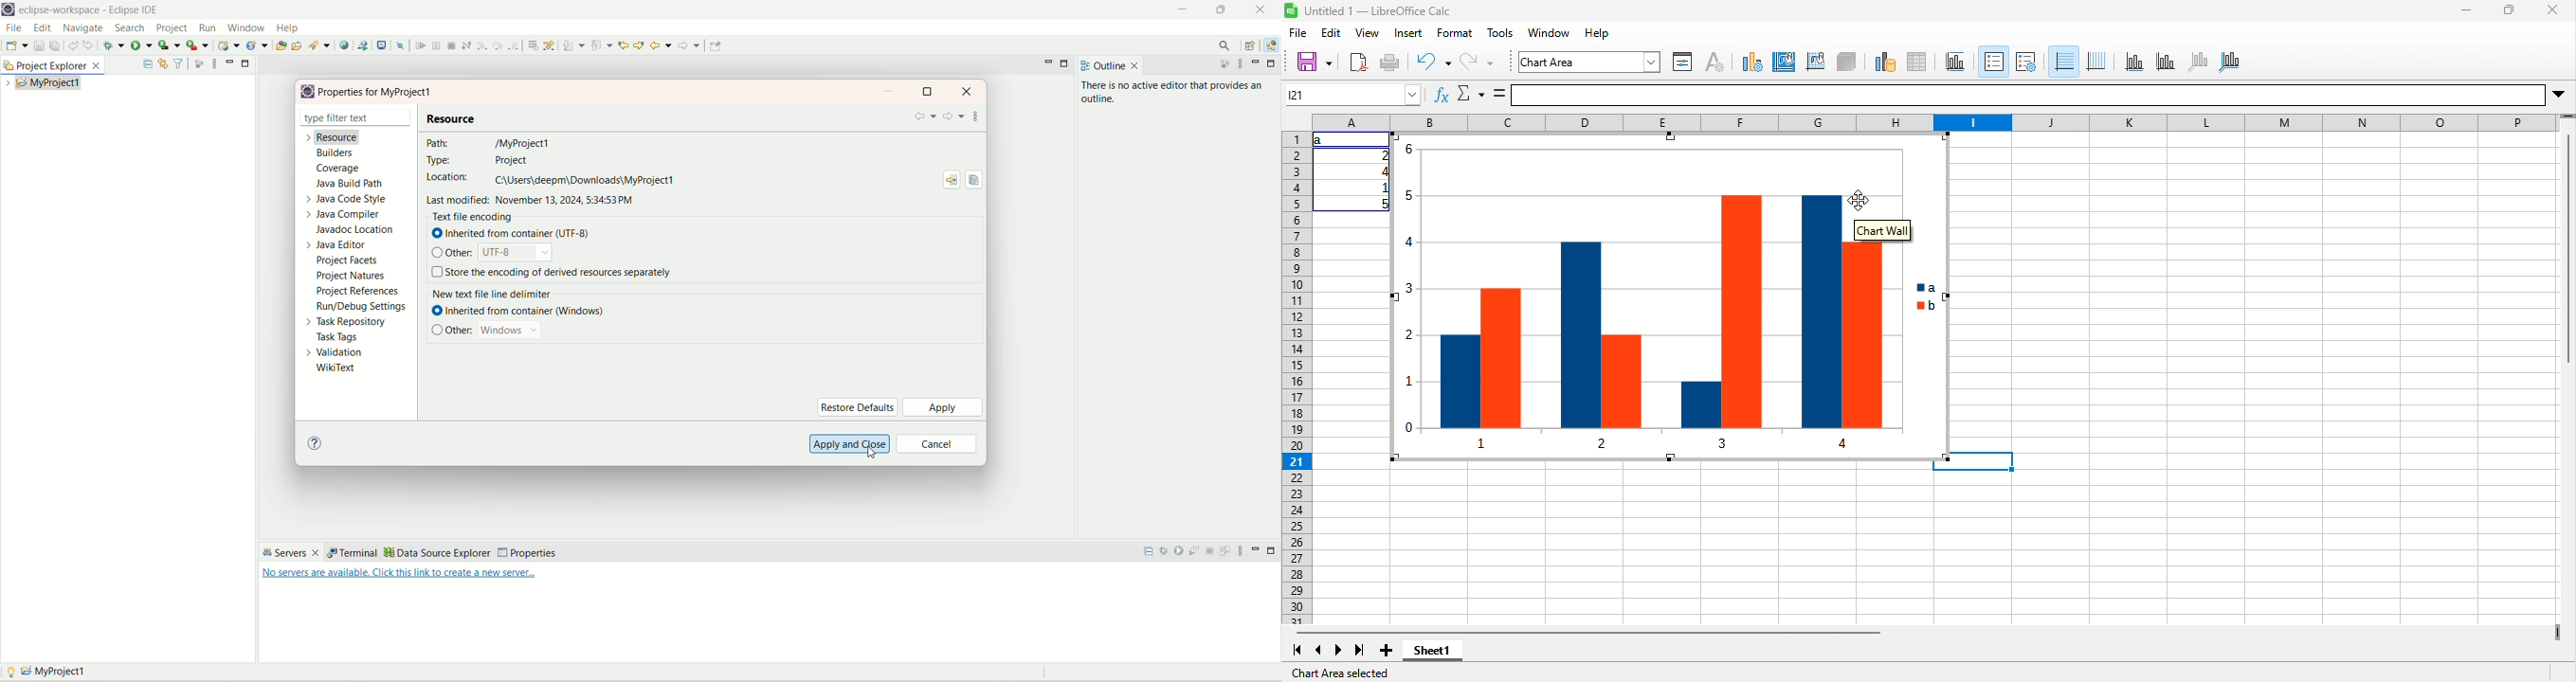  What do you see at coordinates (2198, 63) in the screenshot?
I see `z axis` at bounding box center [2198, 63].